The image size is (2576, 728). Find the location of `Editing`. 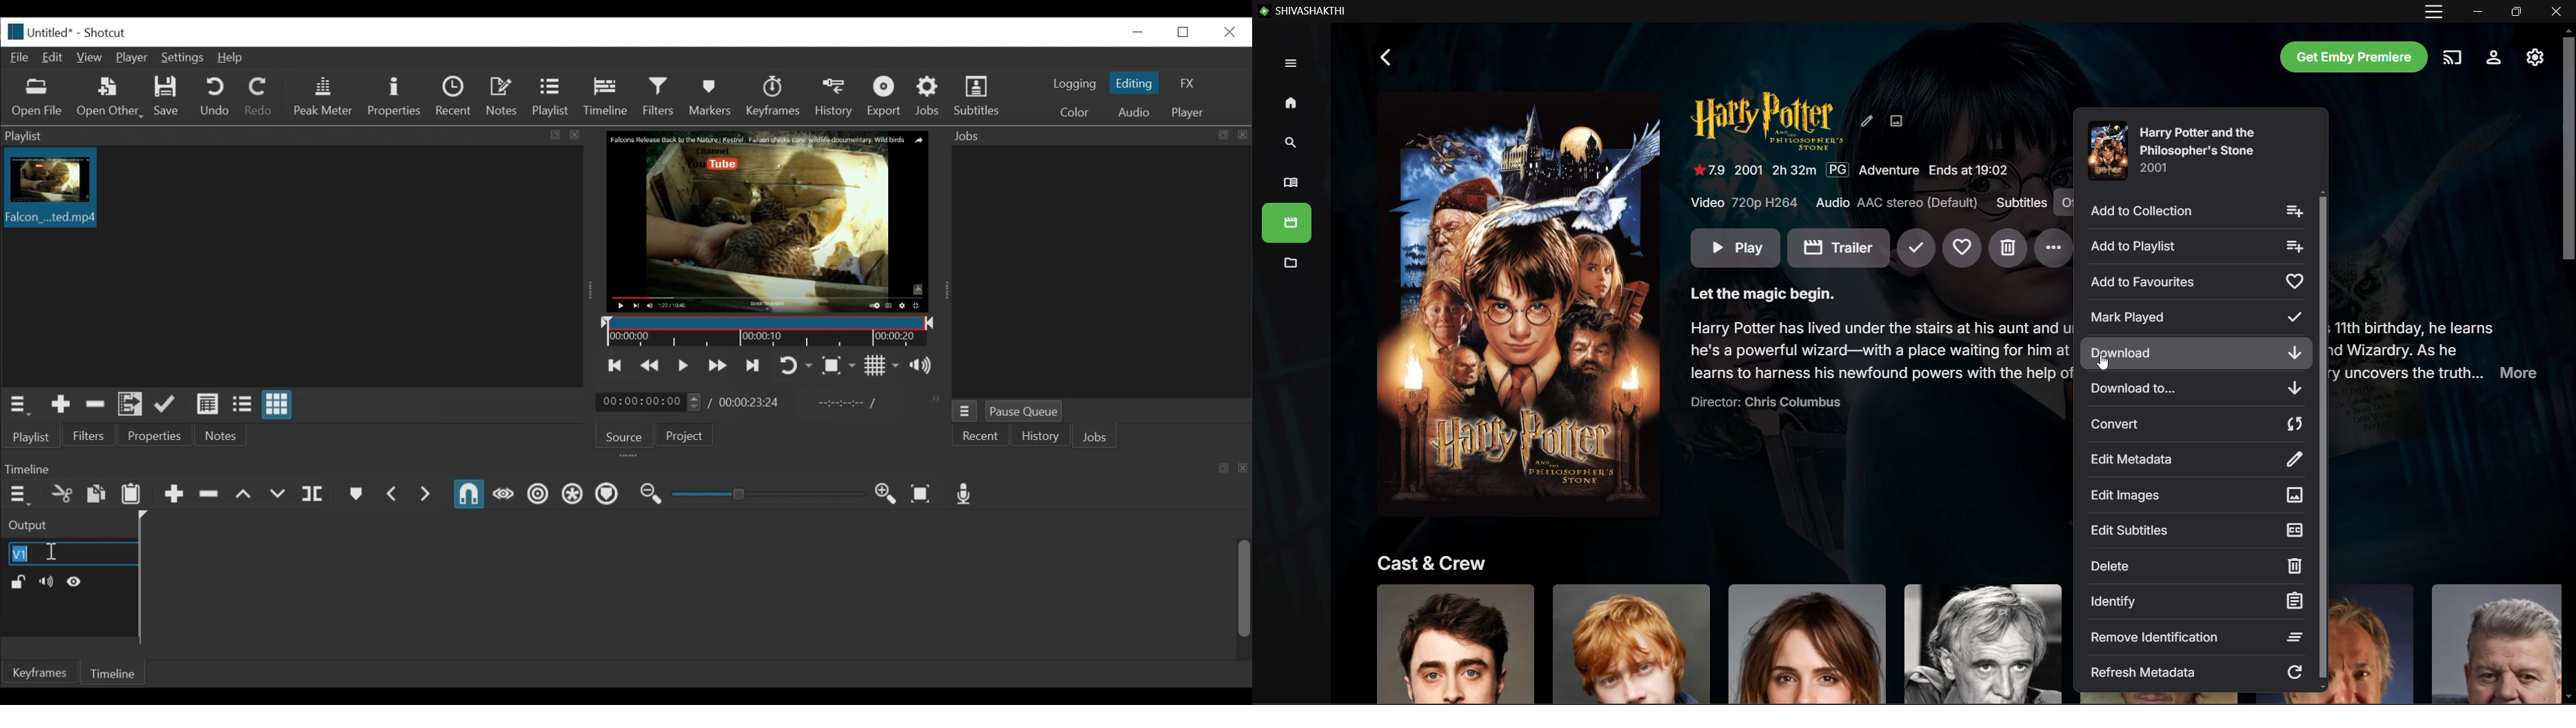

Editing is located at coordinates (1133, 83).